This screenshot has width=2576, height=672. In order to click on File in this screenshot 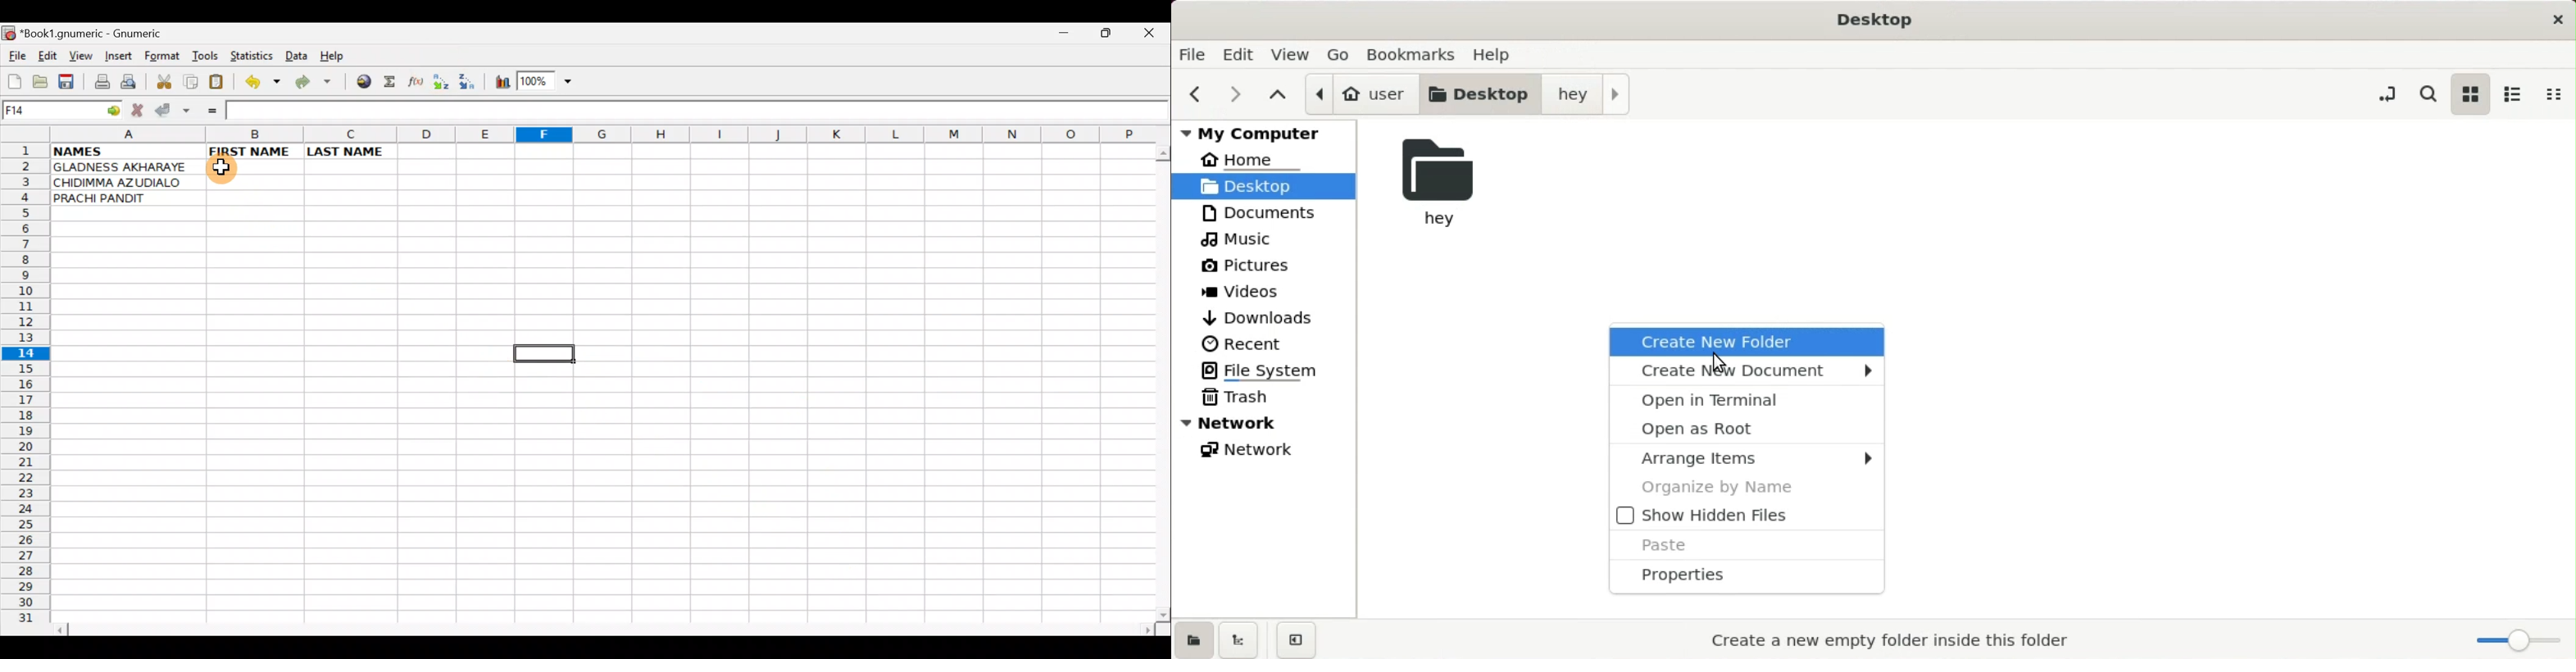, I will do `click(16, 57)`.